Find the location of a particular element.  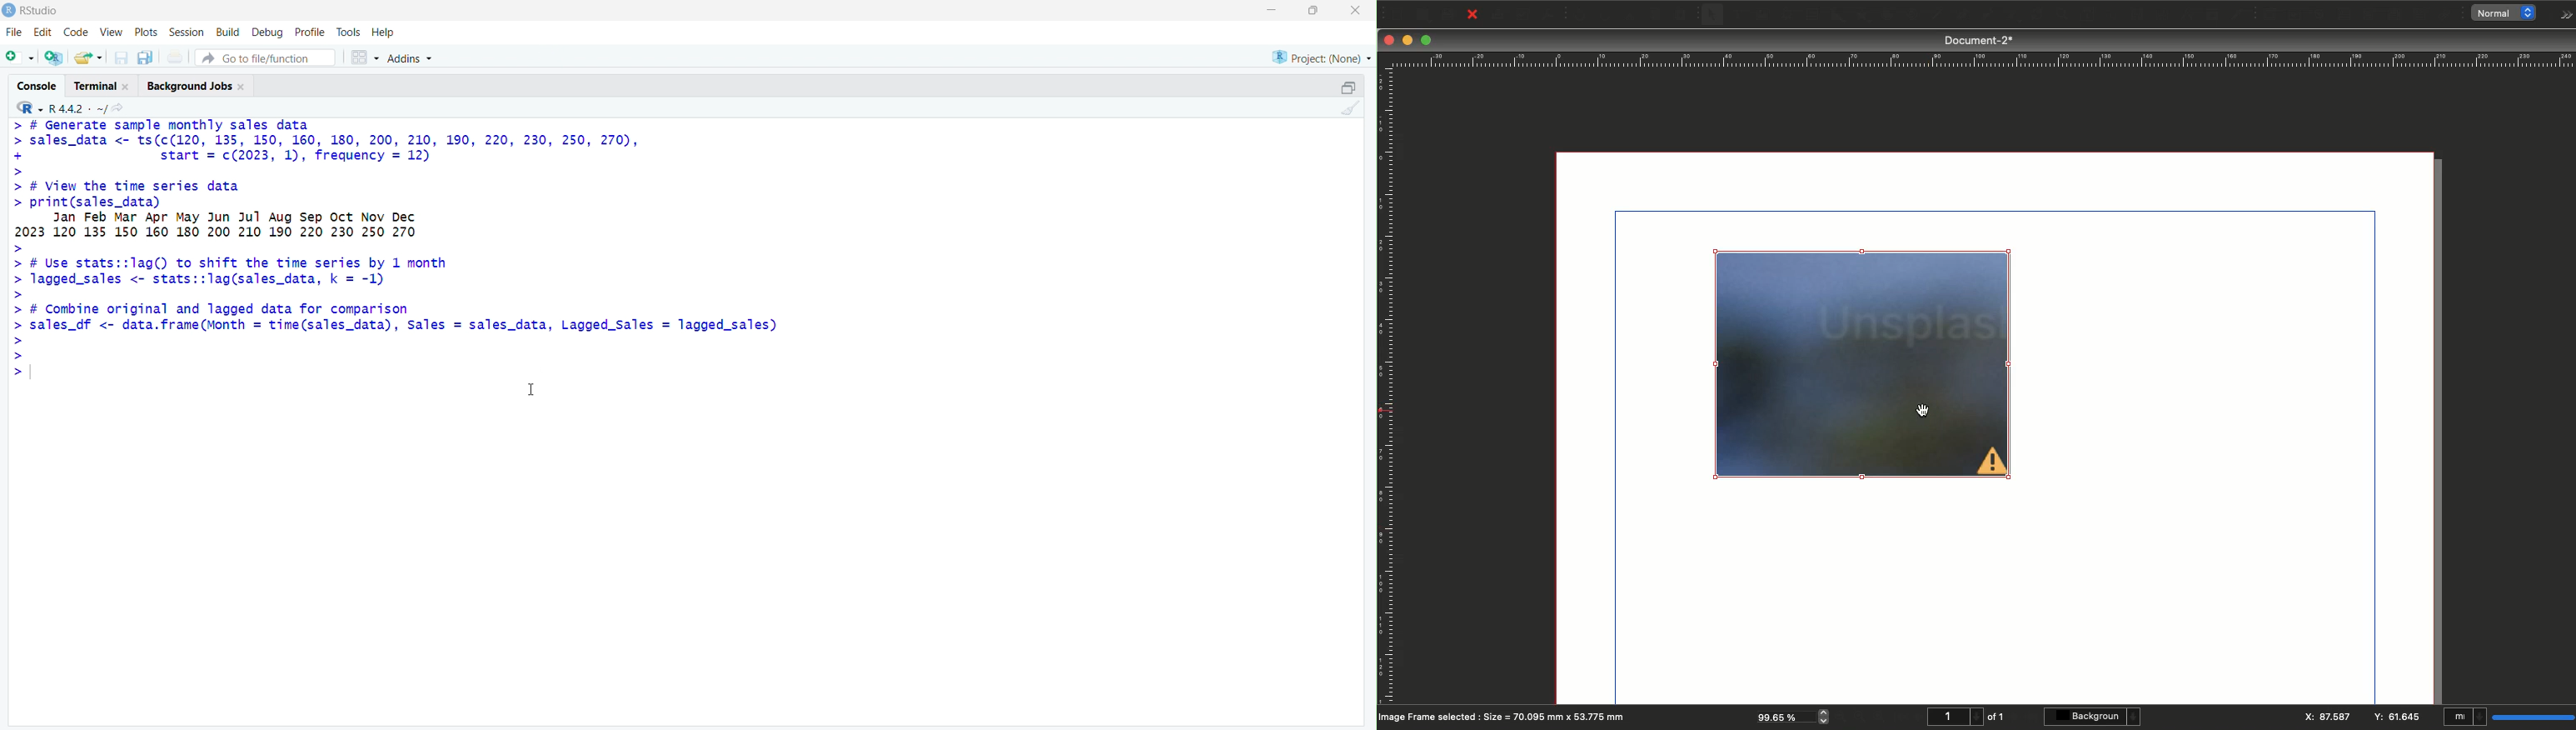

> # Use stats::lag() to shift the time series by 1 month> lagged_sales <- stats::lag(sales_data, k = -1)>> # Combine original and lagged data for comparison> sales_df <- data.frame(Month = time(sales_data), Sales = sales_data, Lagged_Sales = lagged_sales>>> is located at coordinates (395, 315).